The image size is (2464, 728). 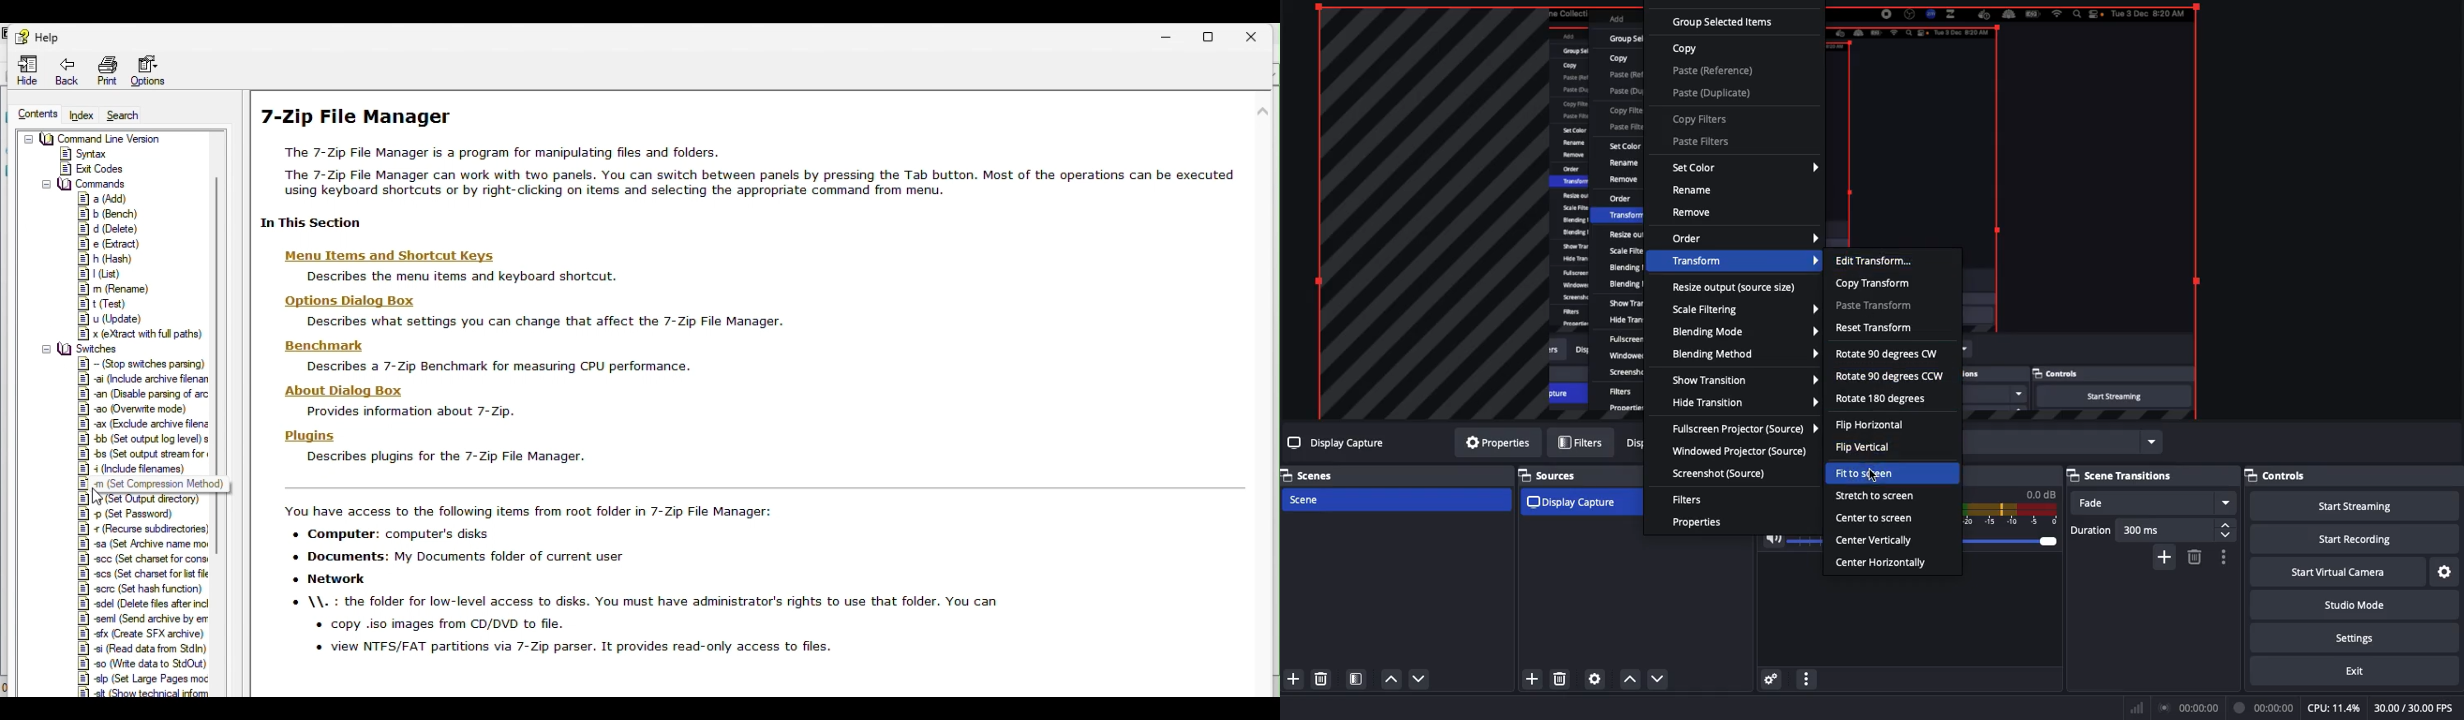 What do you see at coordinates (94, 168) in the screenshot?
I see `Exit Codes ` at bounding box center [94, 168].